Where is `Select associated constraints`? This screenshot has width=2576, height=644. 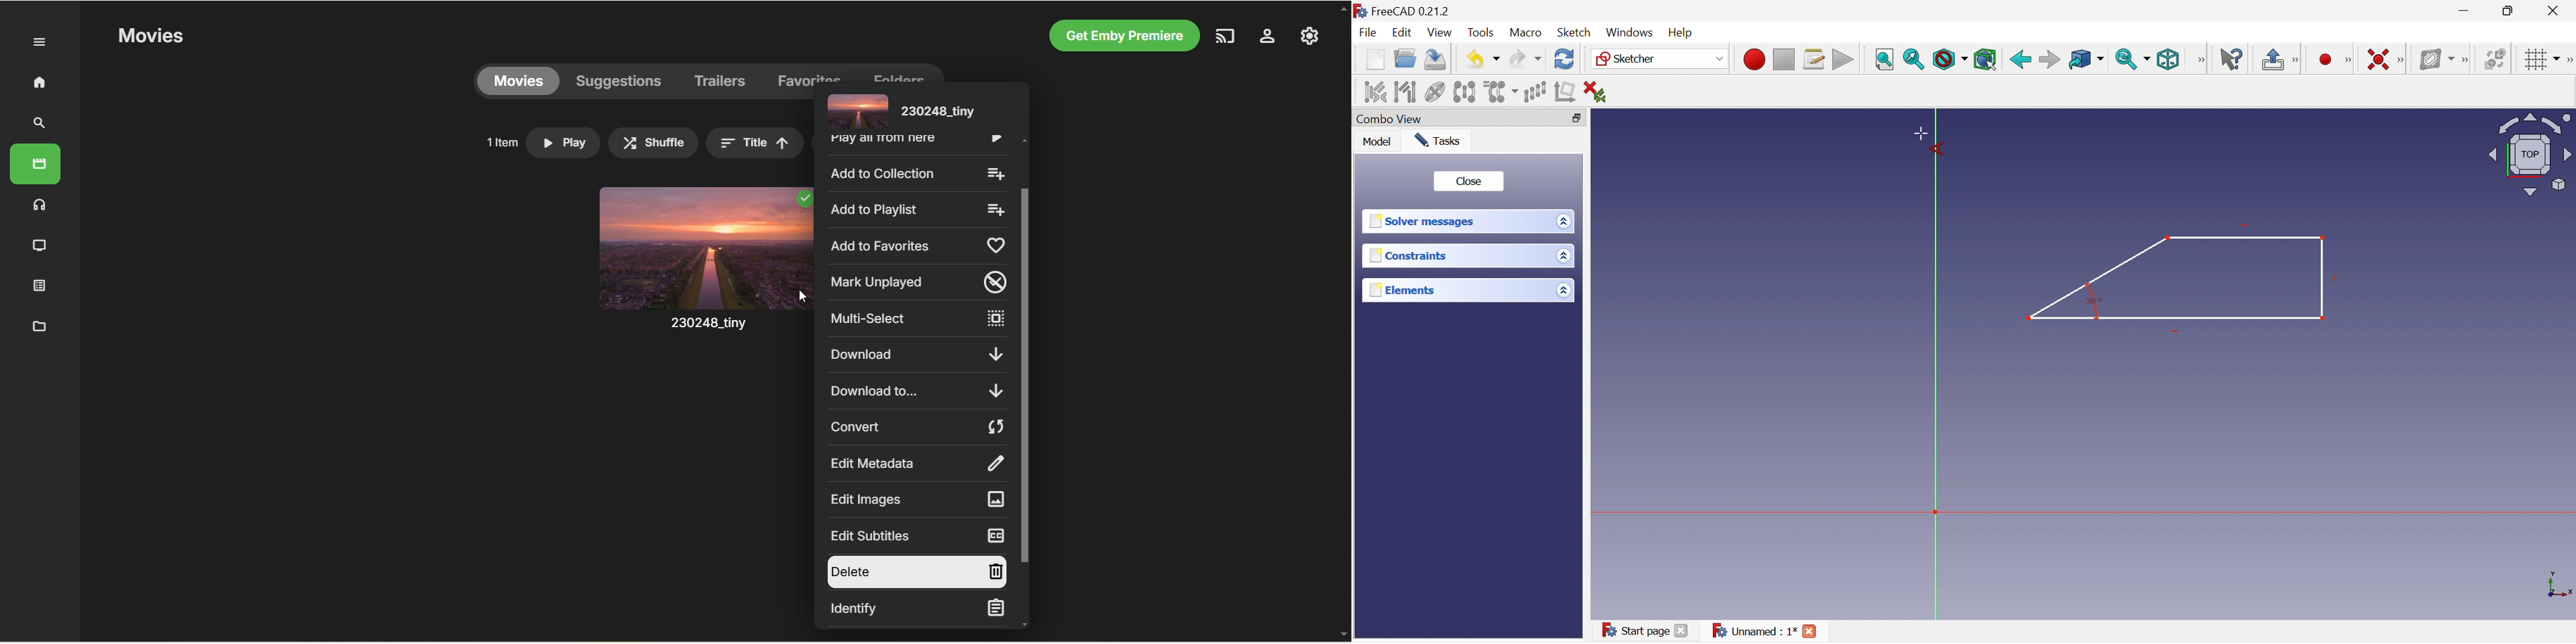
Select associated constraints is located at coordinates (1370, 91).